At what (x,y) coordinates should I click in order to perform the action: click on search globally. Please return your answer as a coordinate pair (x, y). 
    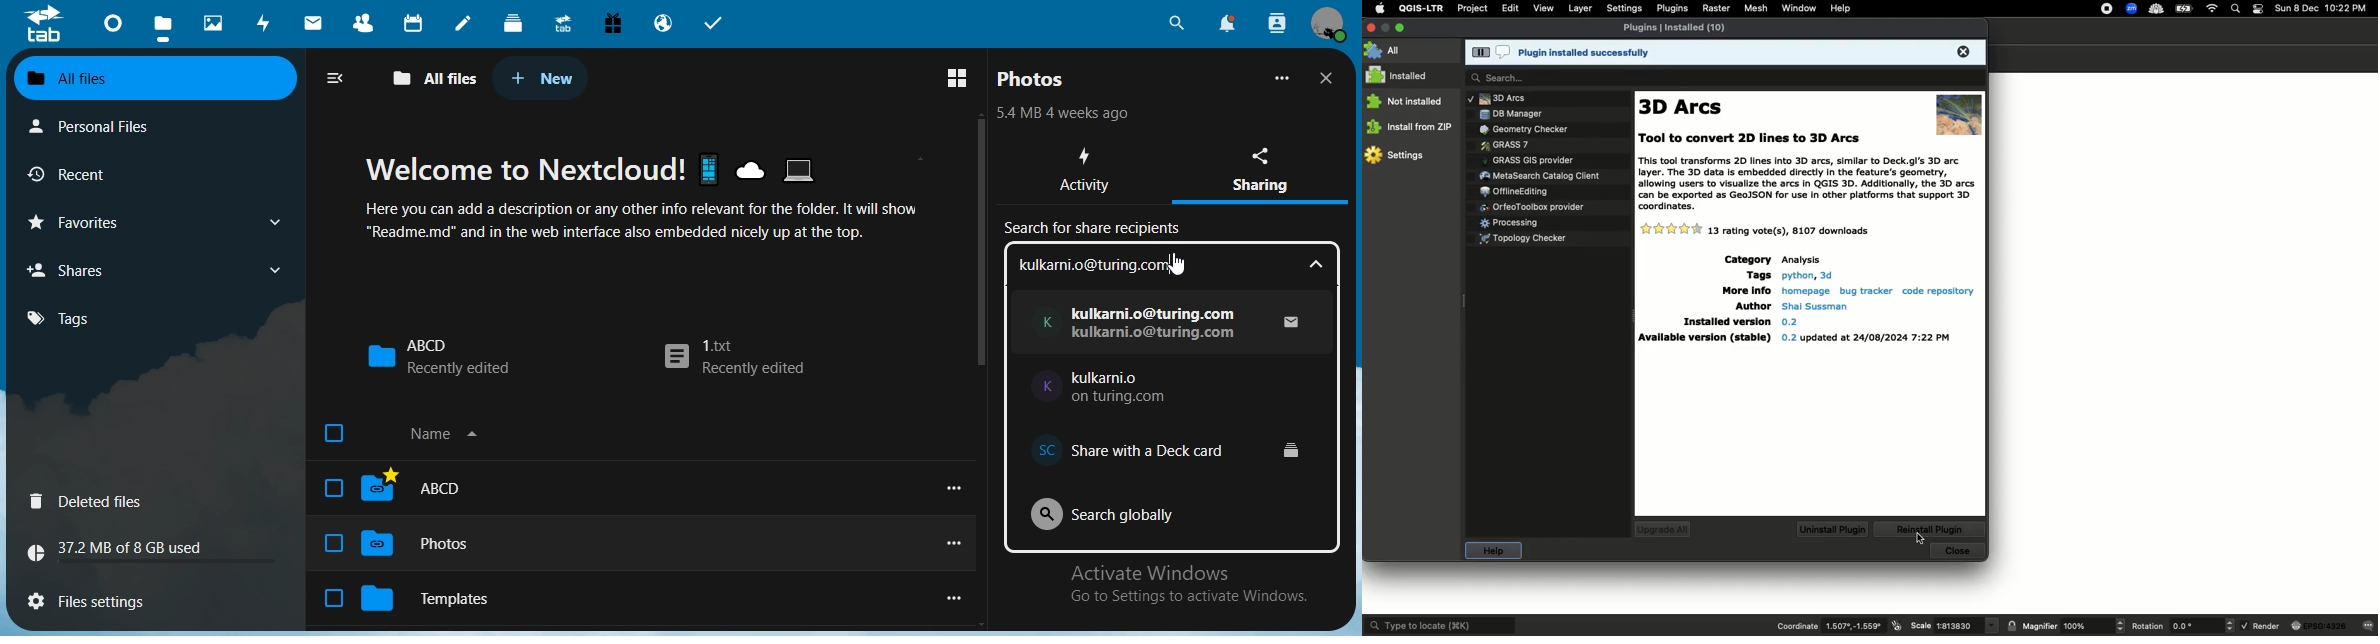
    Looking at the image, I should click on (1125, 512).